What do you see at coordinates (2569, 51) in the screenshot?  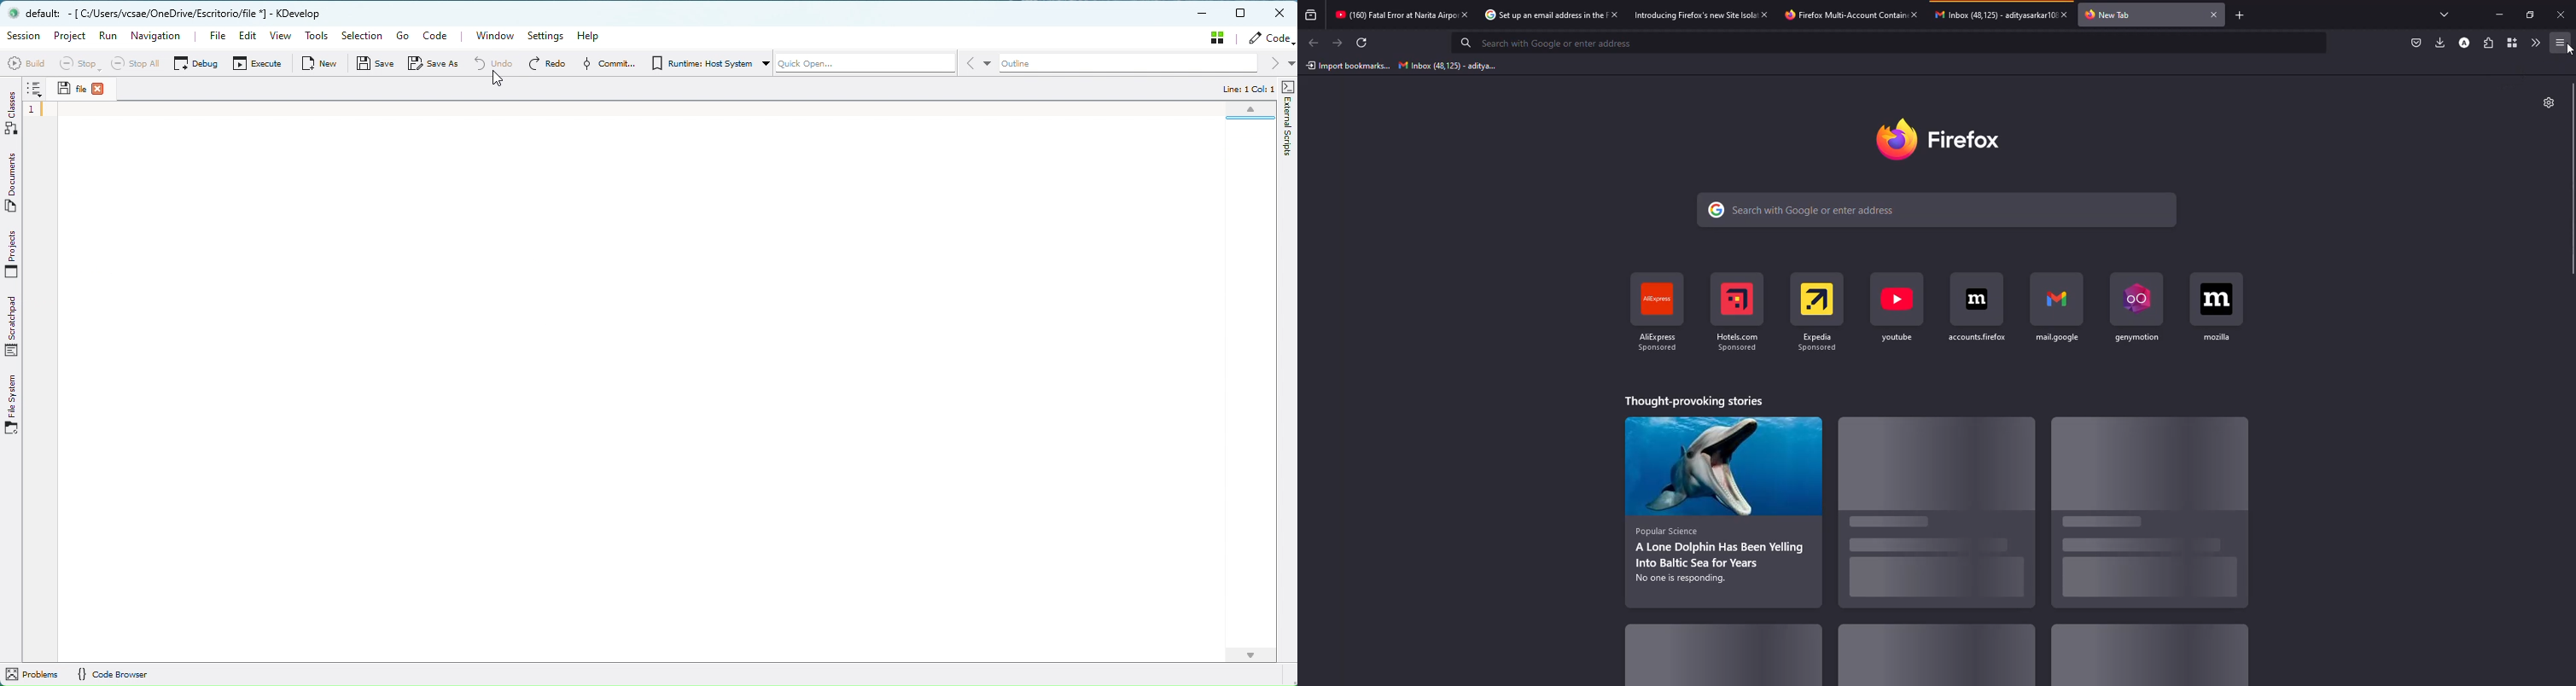 I see `cursor` at bounding box center [2569, 51].